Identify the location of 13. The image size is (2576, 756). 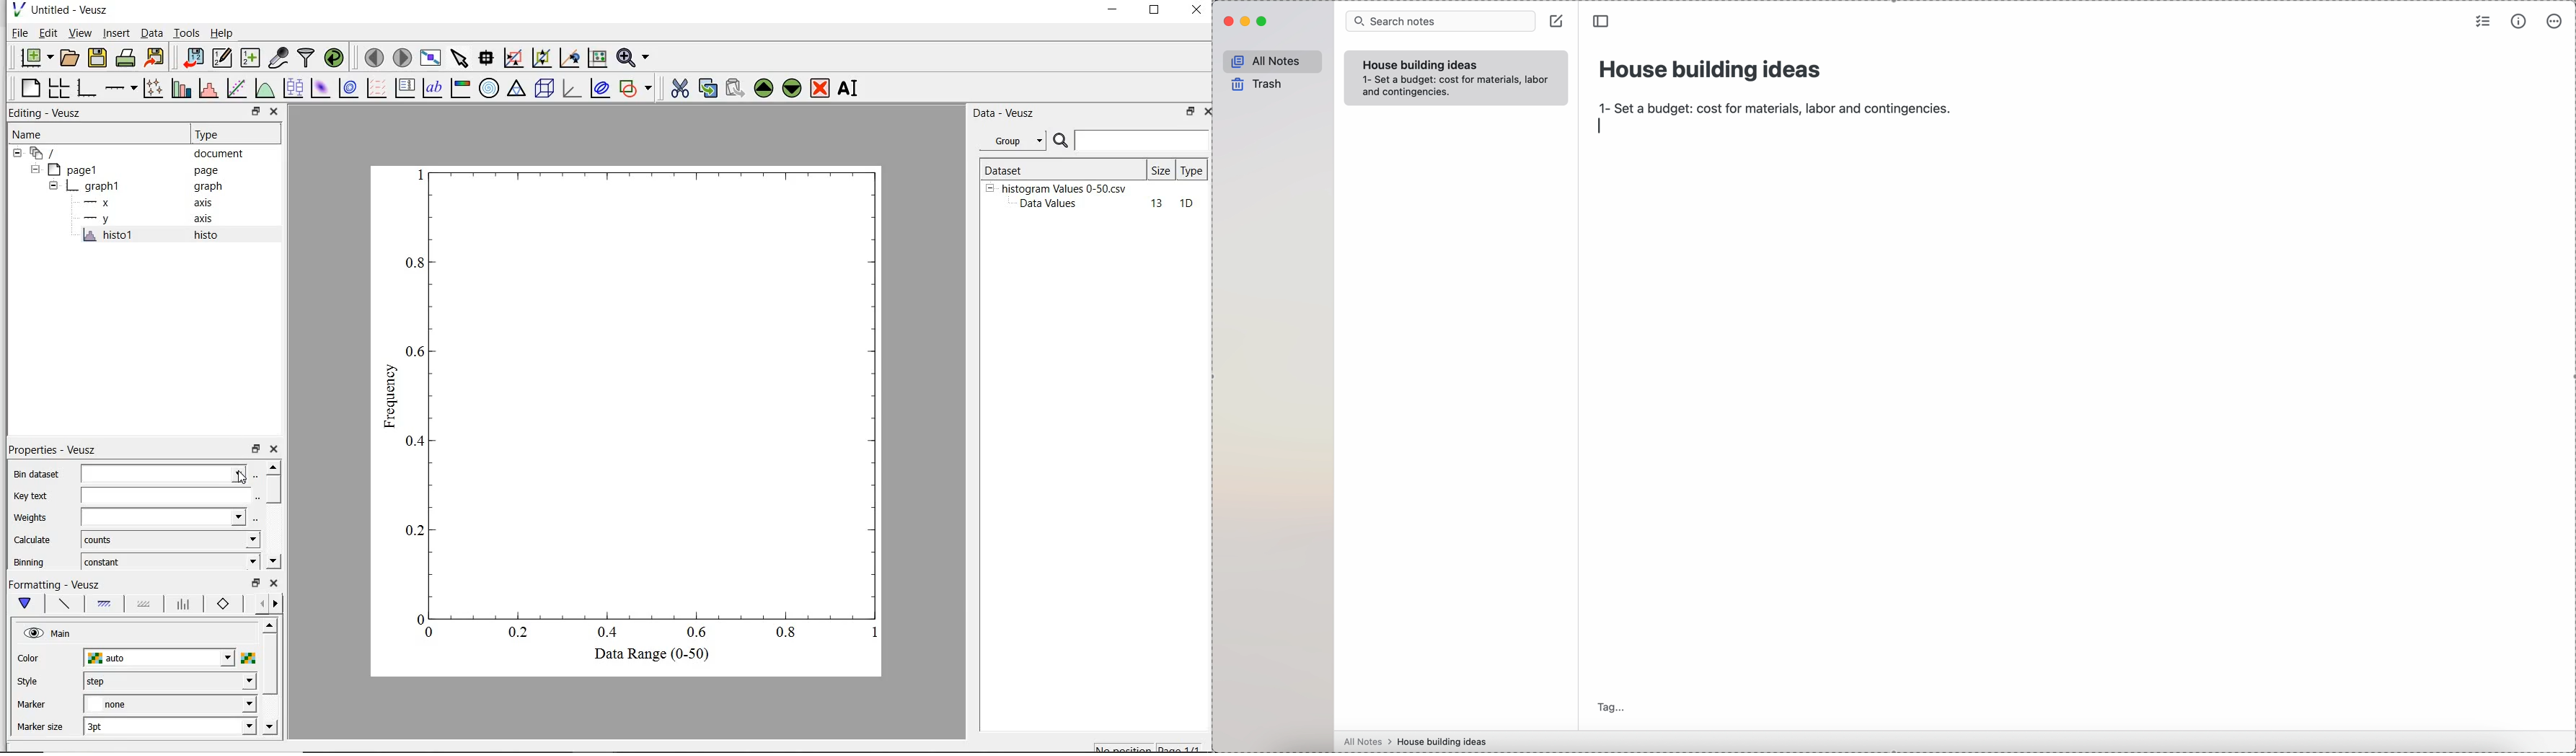
(1150, 204).